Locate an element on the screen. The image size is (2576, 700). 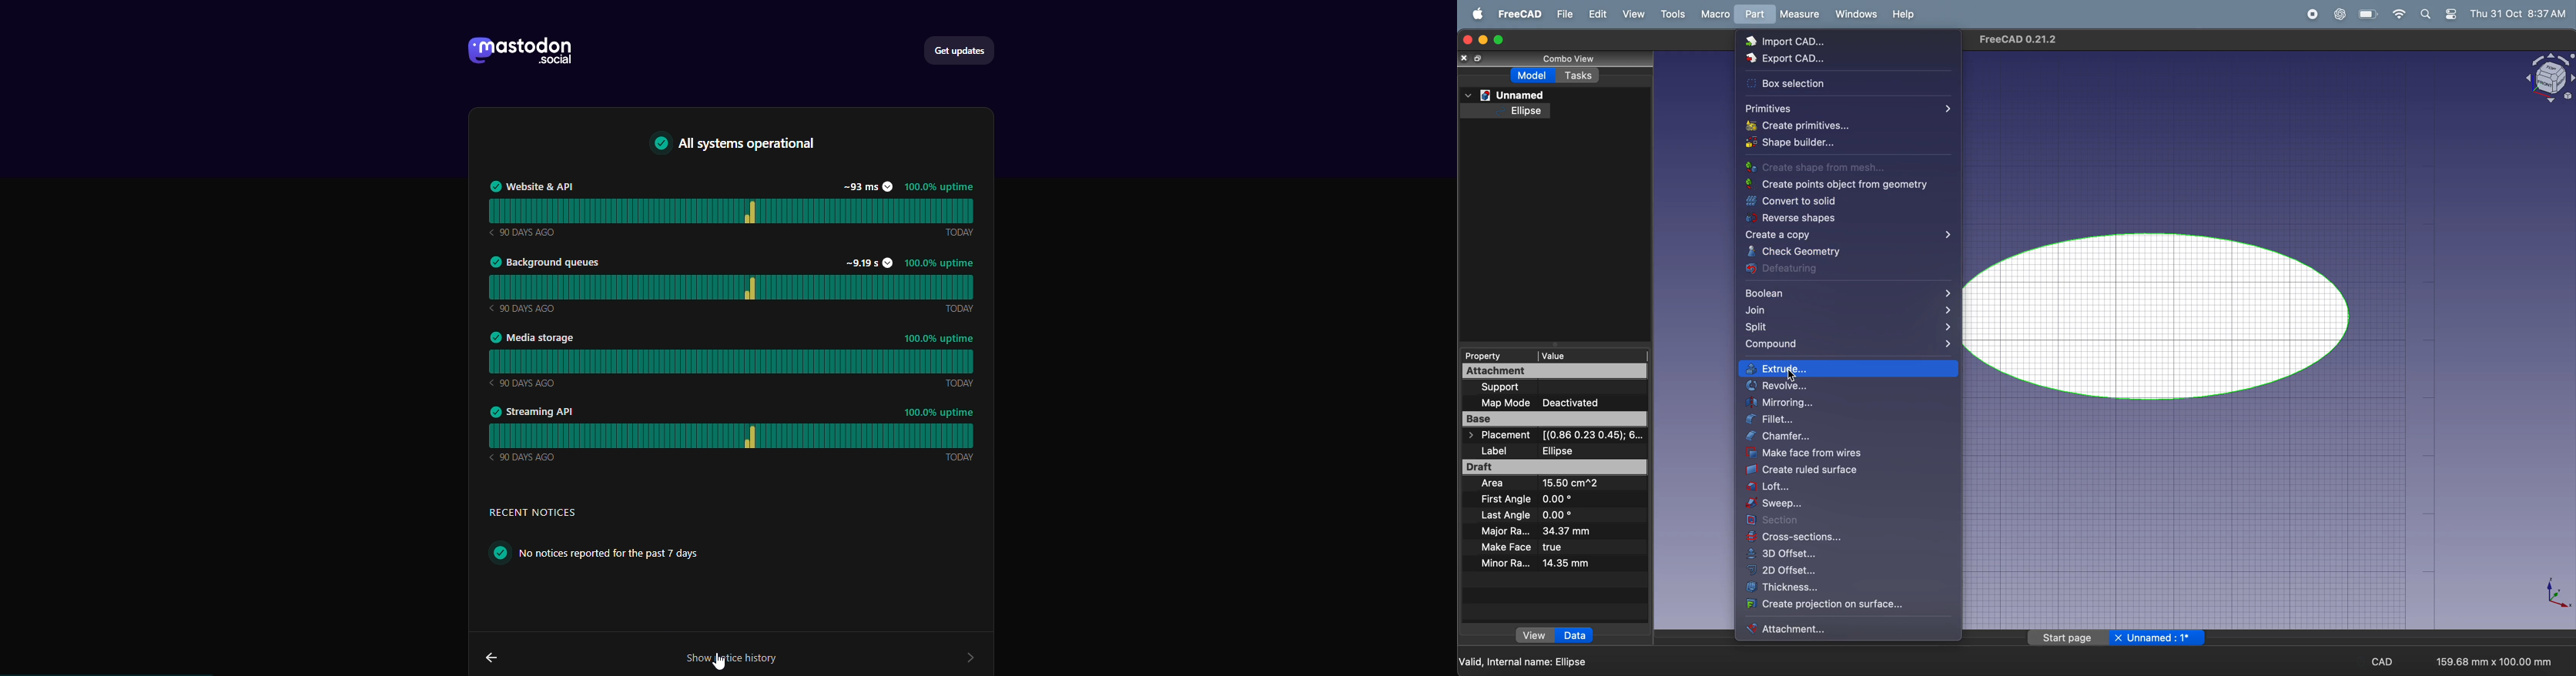
freecad is located at coordinates (1517, 15).